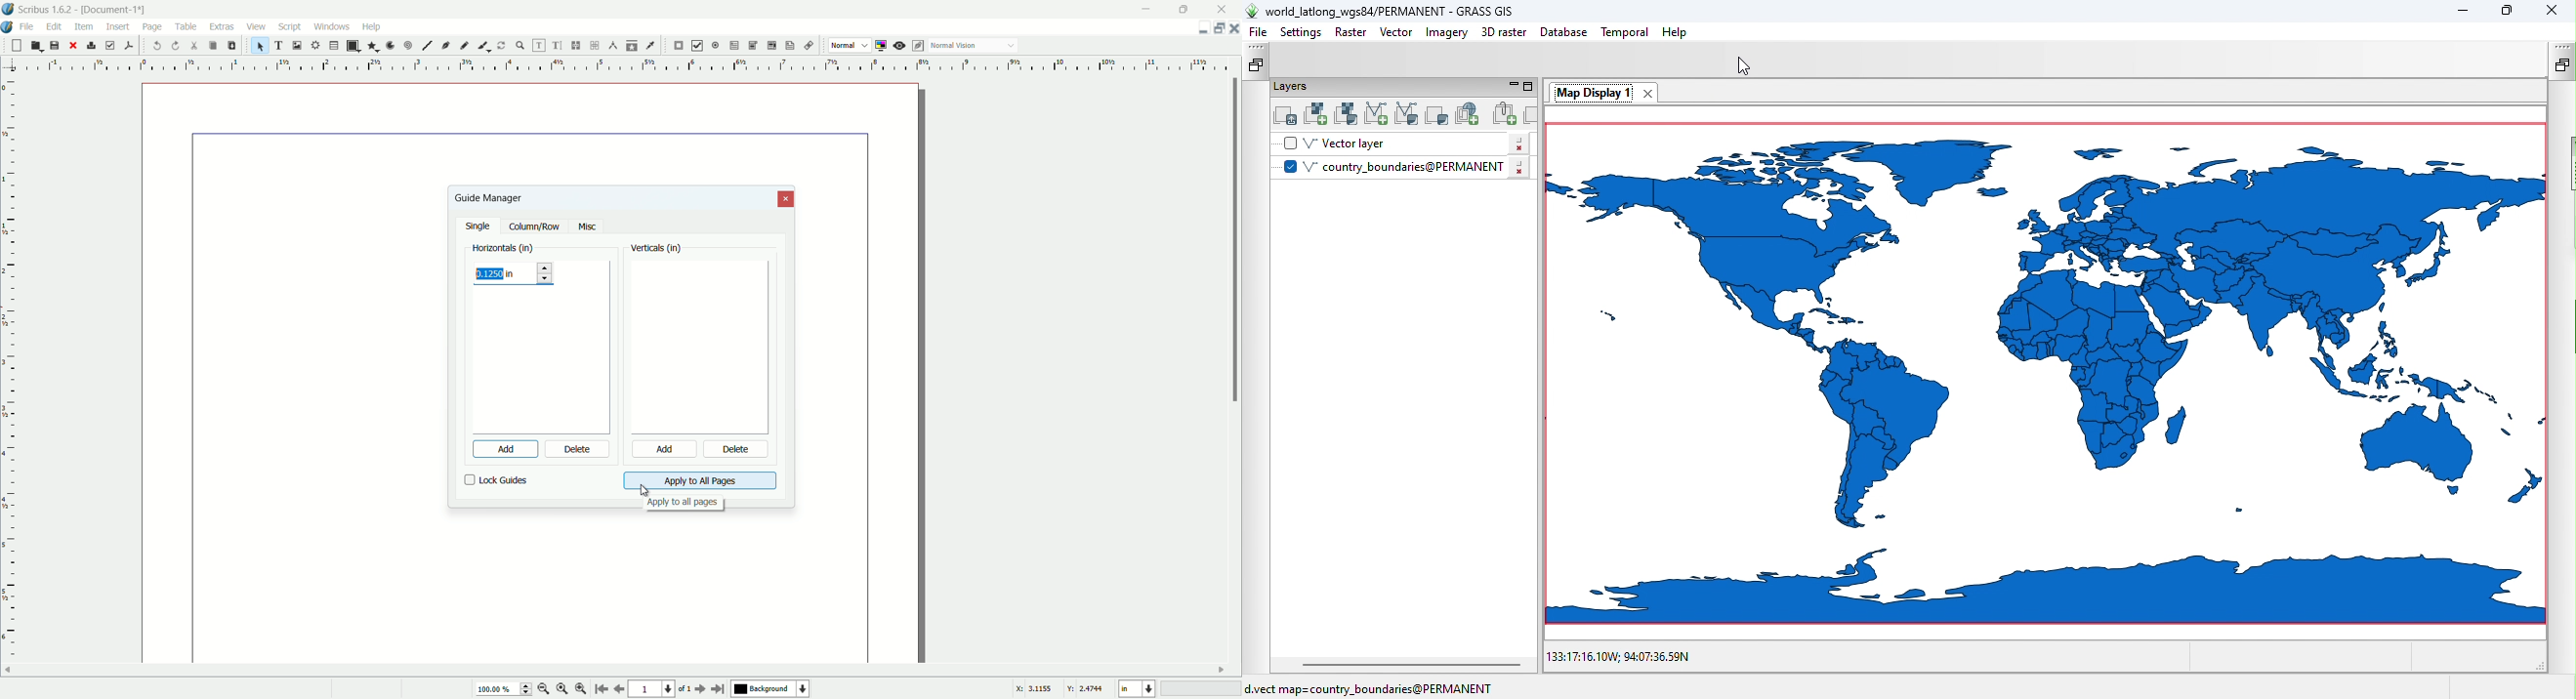  Describe the element at coordinates (1217, 28) in the screenshot. I see `change layout` at that location.